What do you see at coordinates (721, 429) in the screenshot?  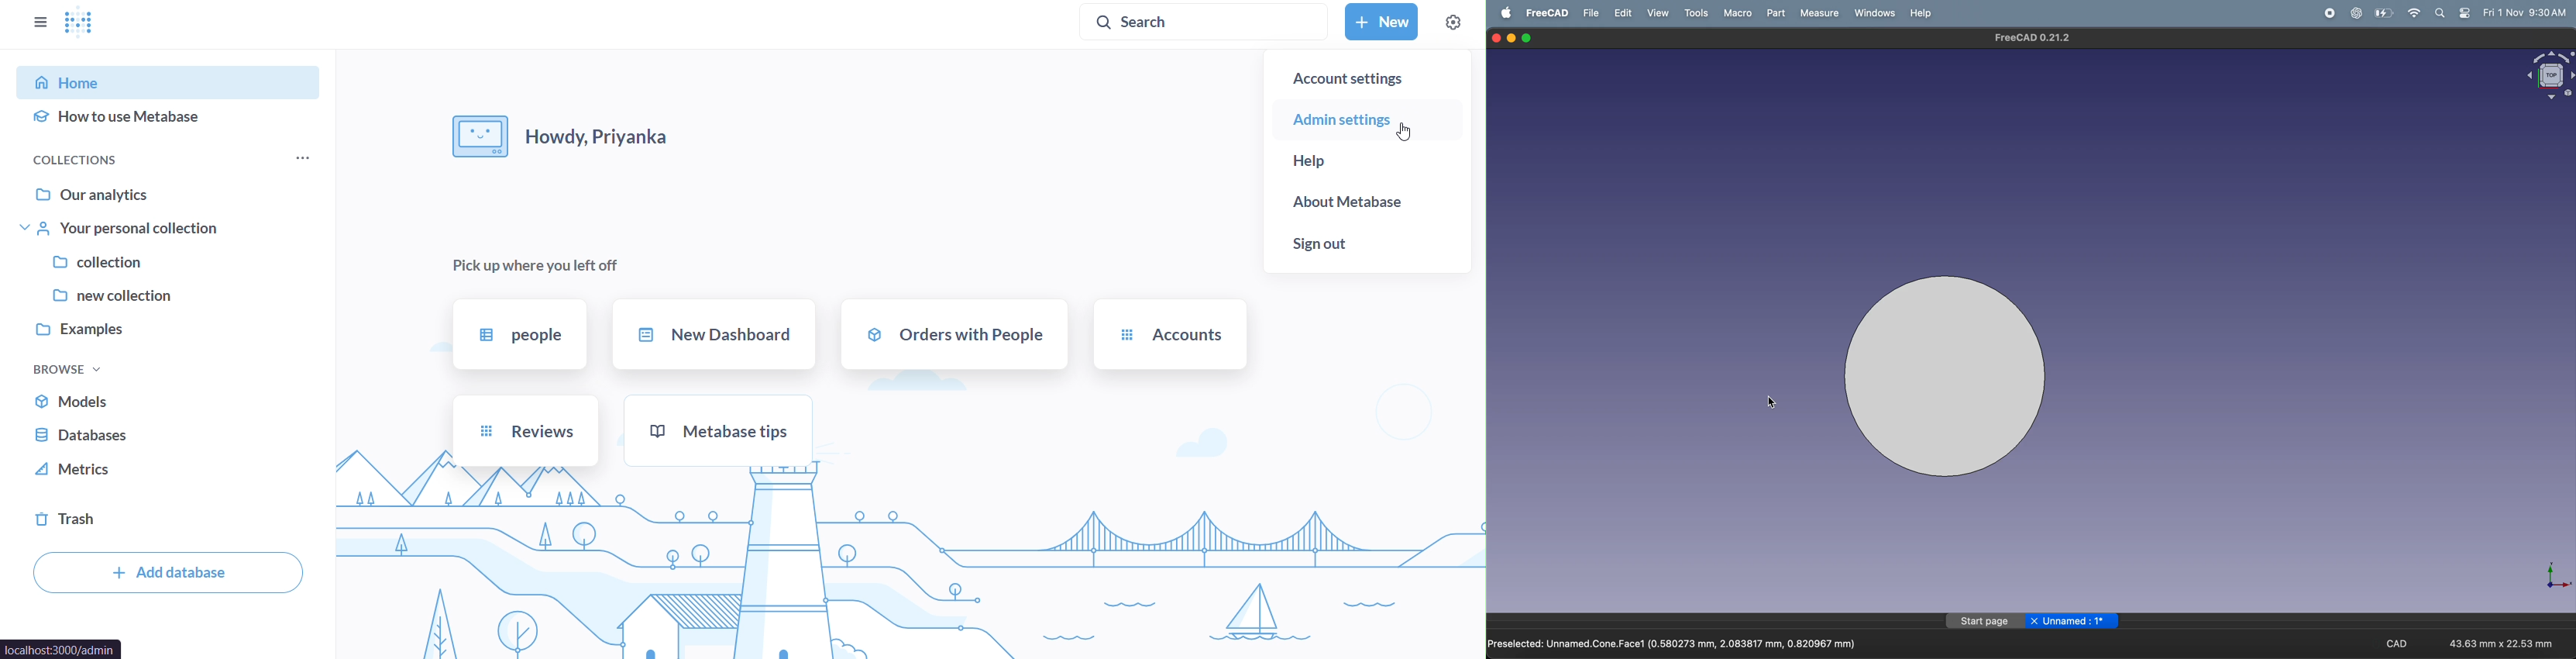 I see `metabase tips` at bounding box center [721, 429].